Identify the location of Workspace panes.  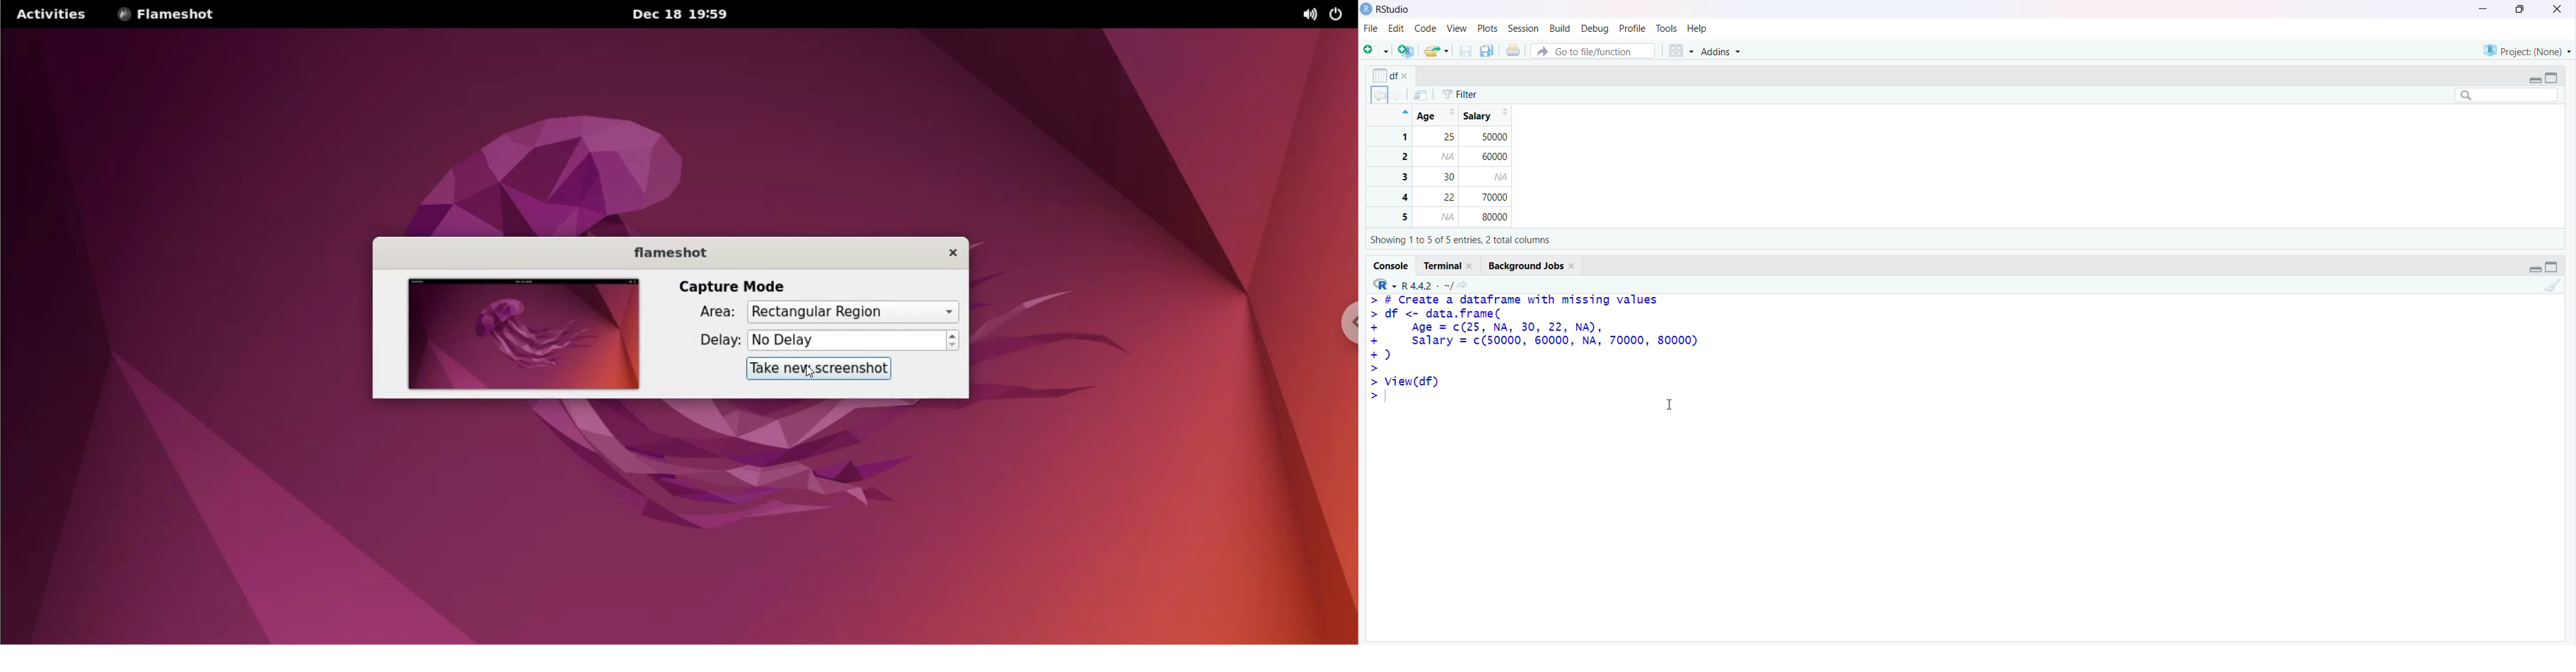
(1678, 48).